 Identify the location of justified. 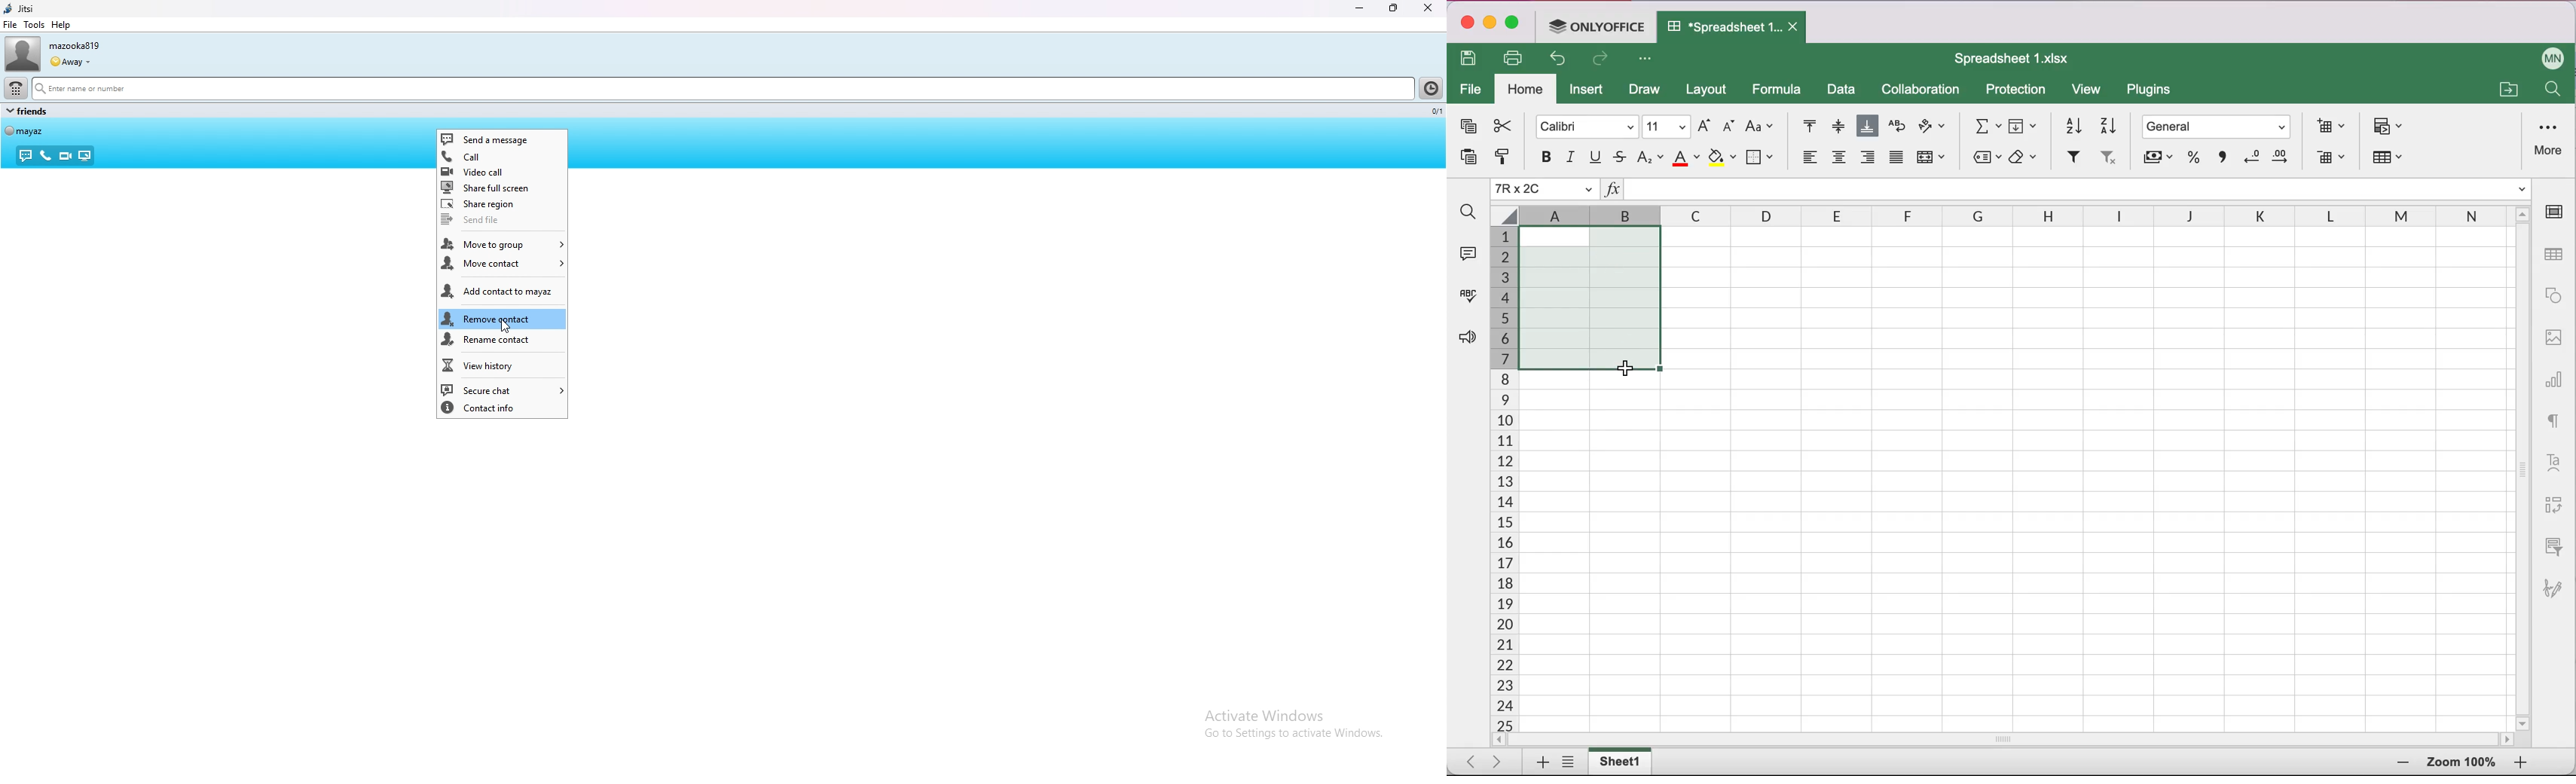
(1895, 161).